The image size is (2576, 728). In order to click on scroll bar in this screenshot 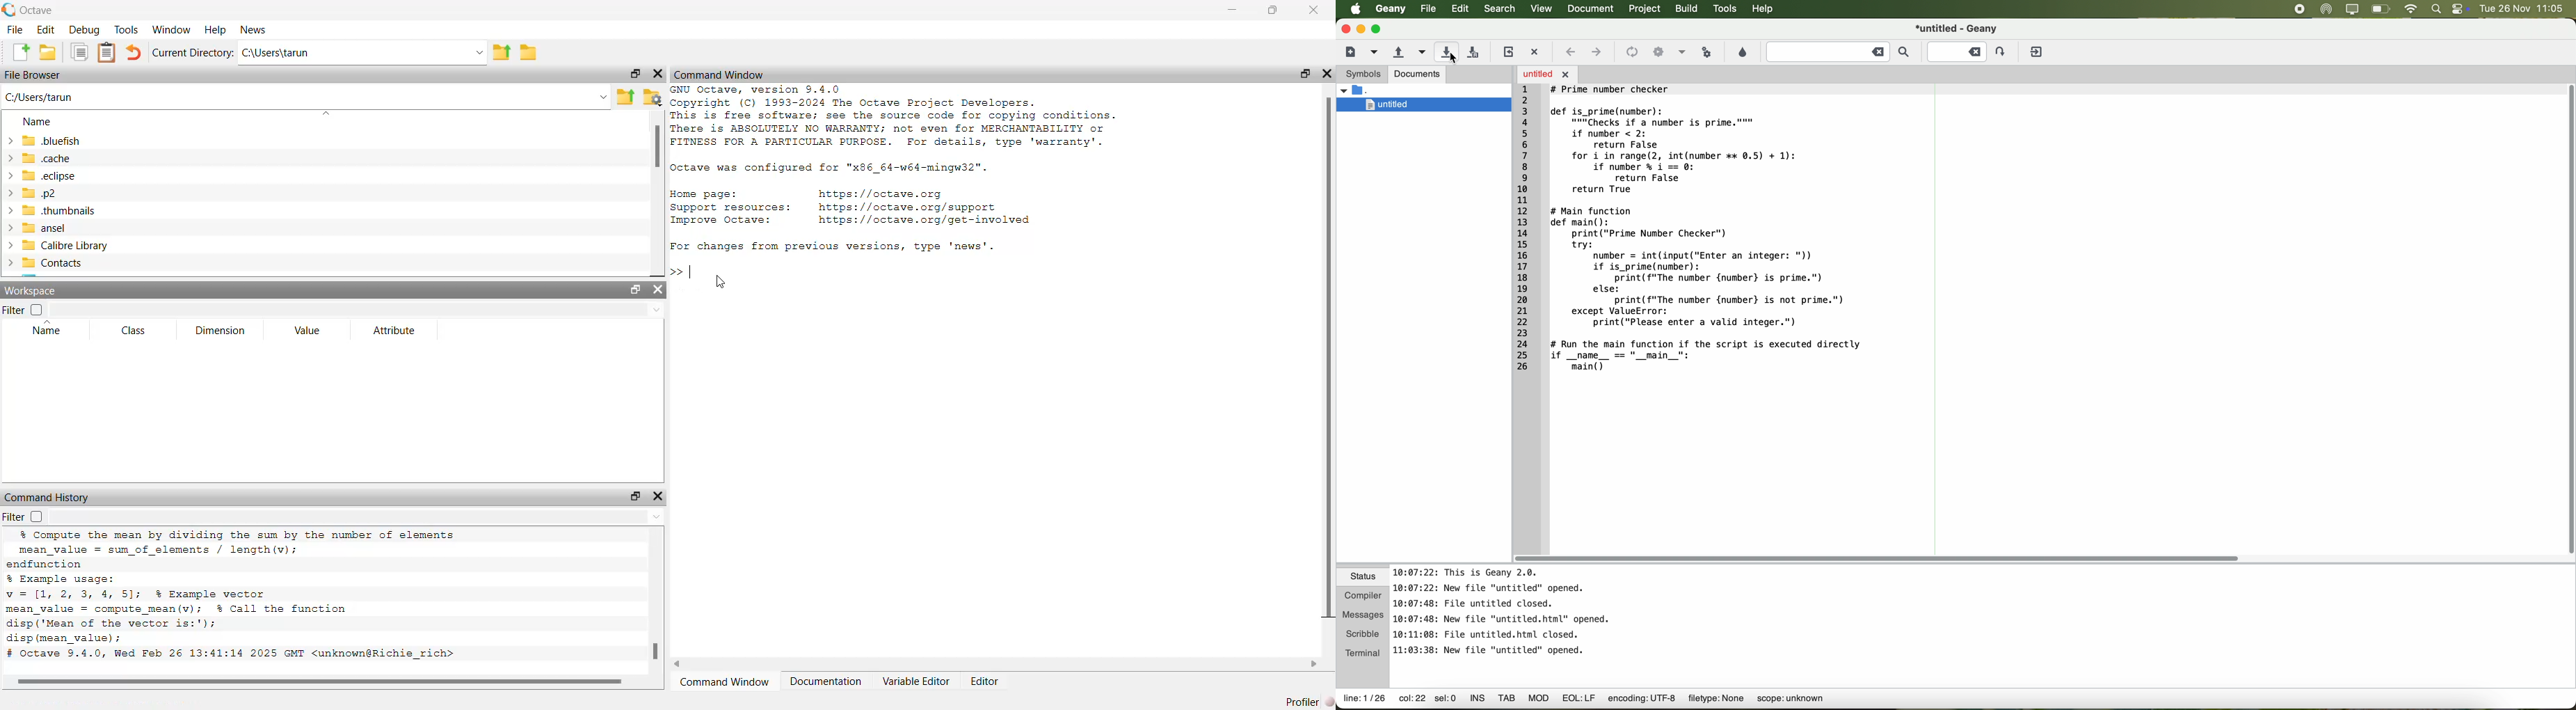, I will do `click(323, 681)`.